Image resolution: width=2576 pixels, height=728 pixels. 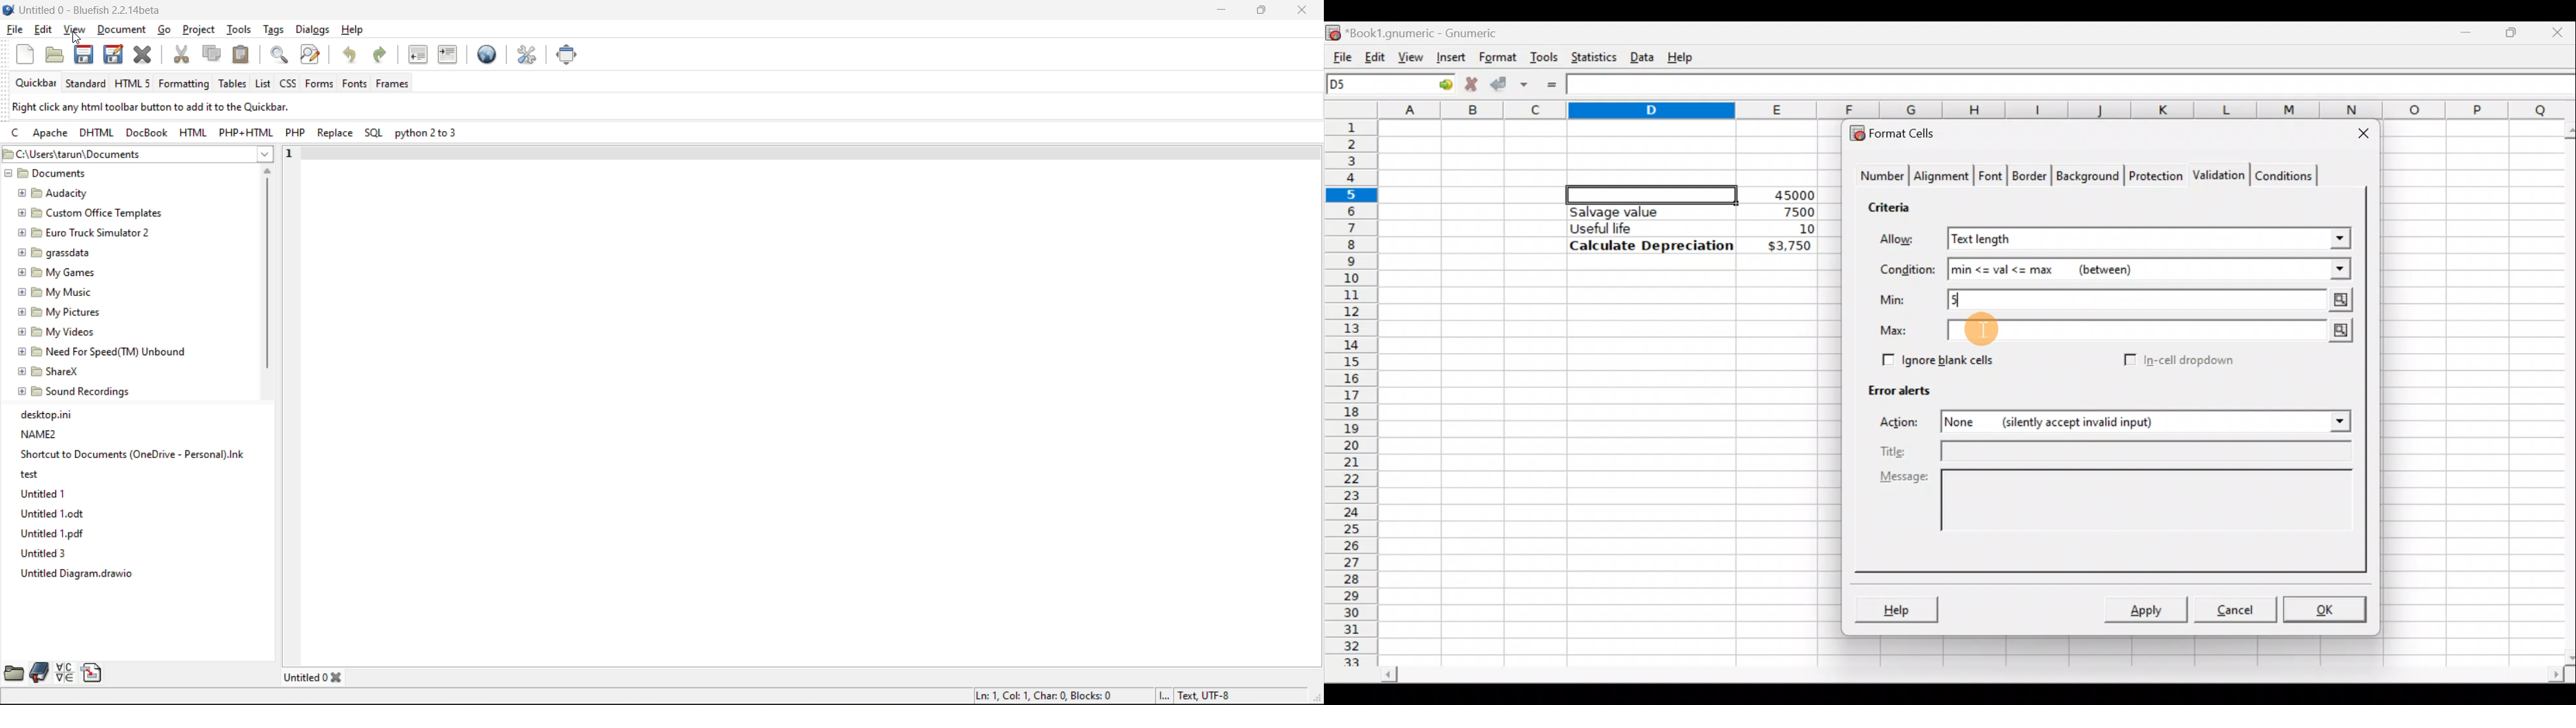 I want to click on html 5, so click(x=132, y=83).